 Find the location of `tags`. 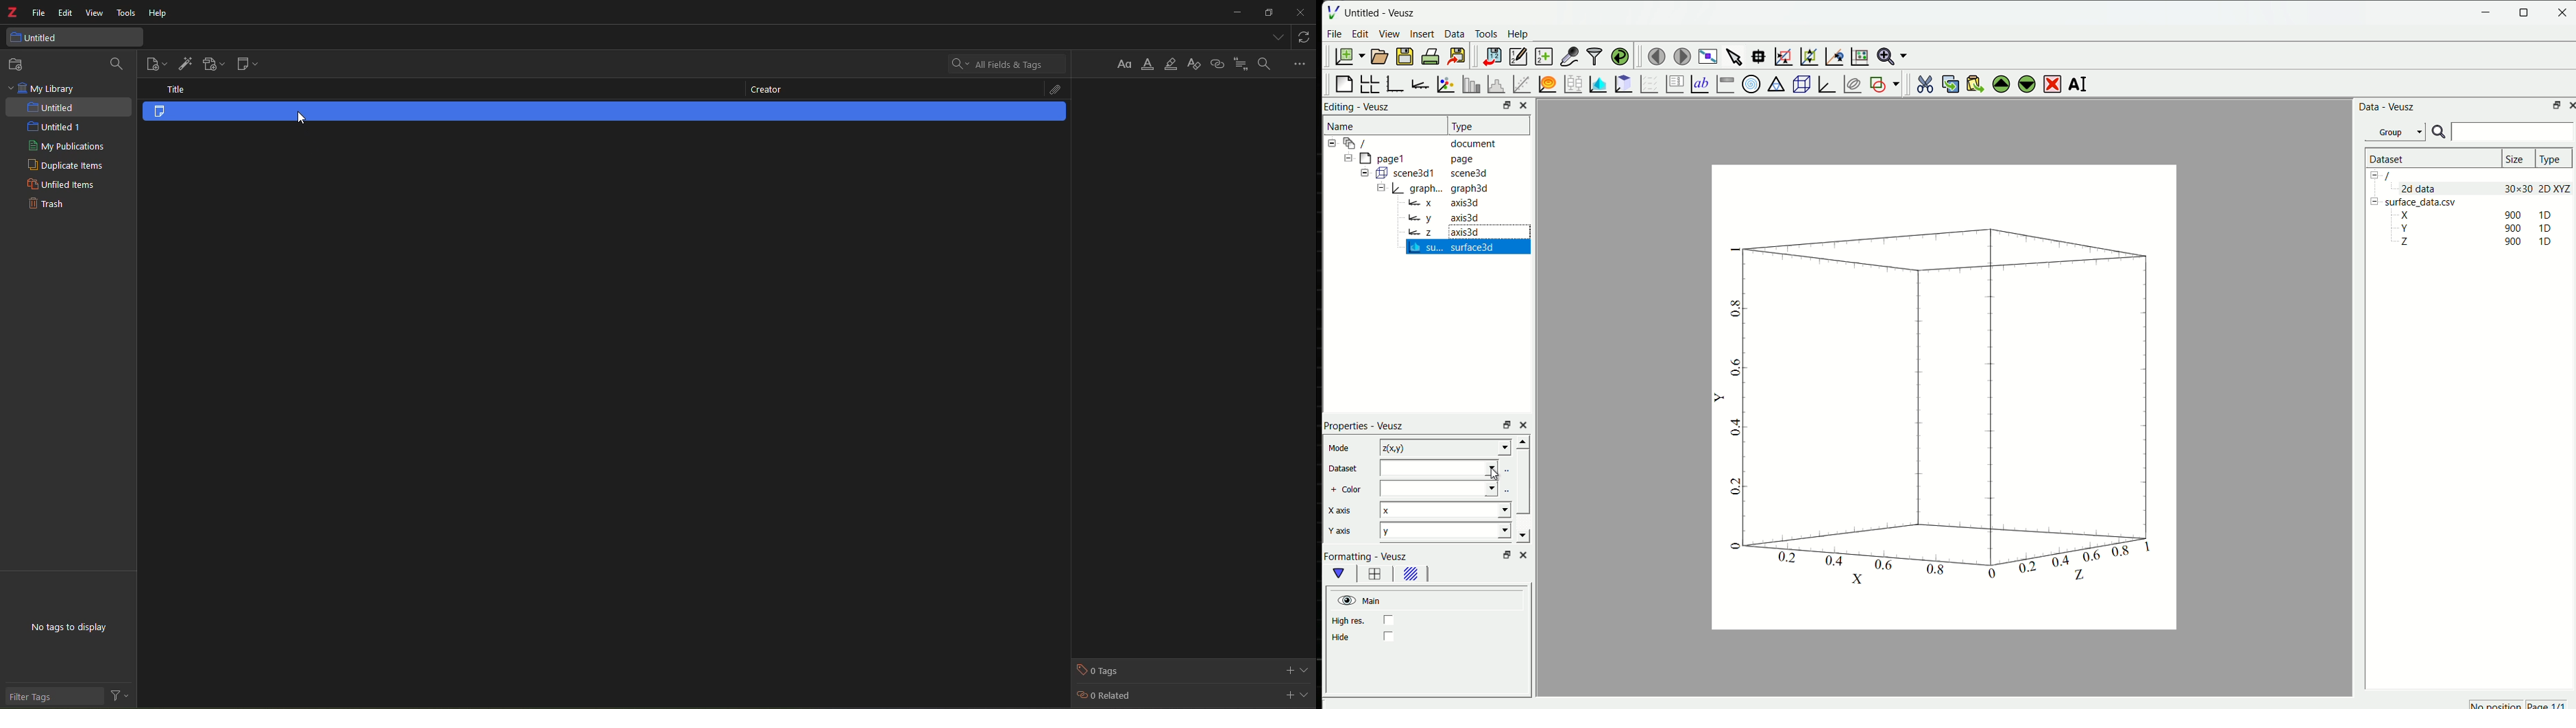

tags is located at coordinates (1102, 670).